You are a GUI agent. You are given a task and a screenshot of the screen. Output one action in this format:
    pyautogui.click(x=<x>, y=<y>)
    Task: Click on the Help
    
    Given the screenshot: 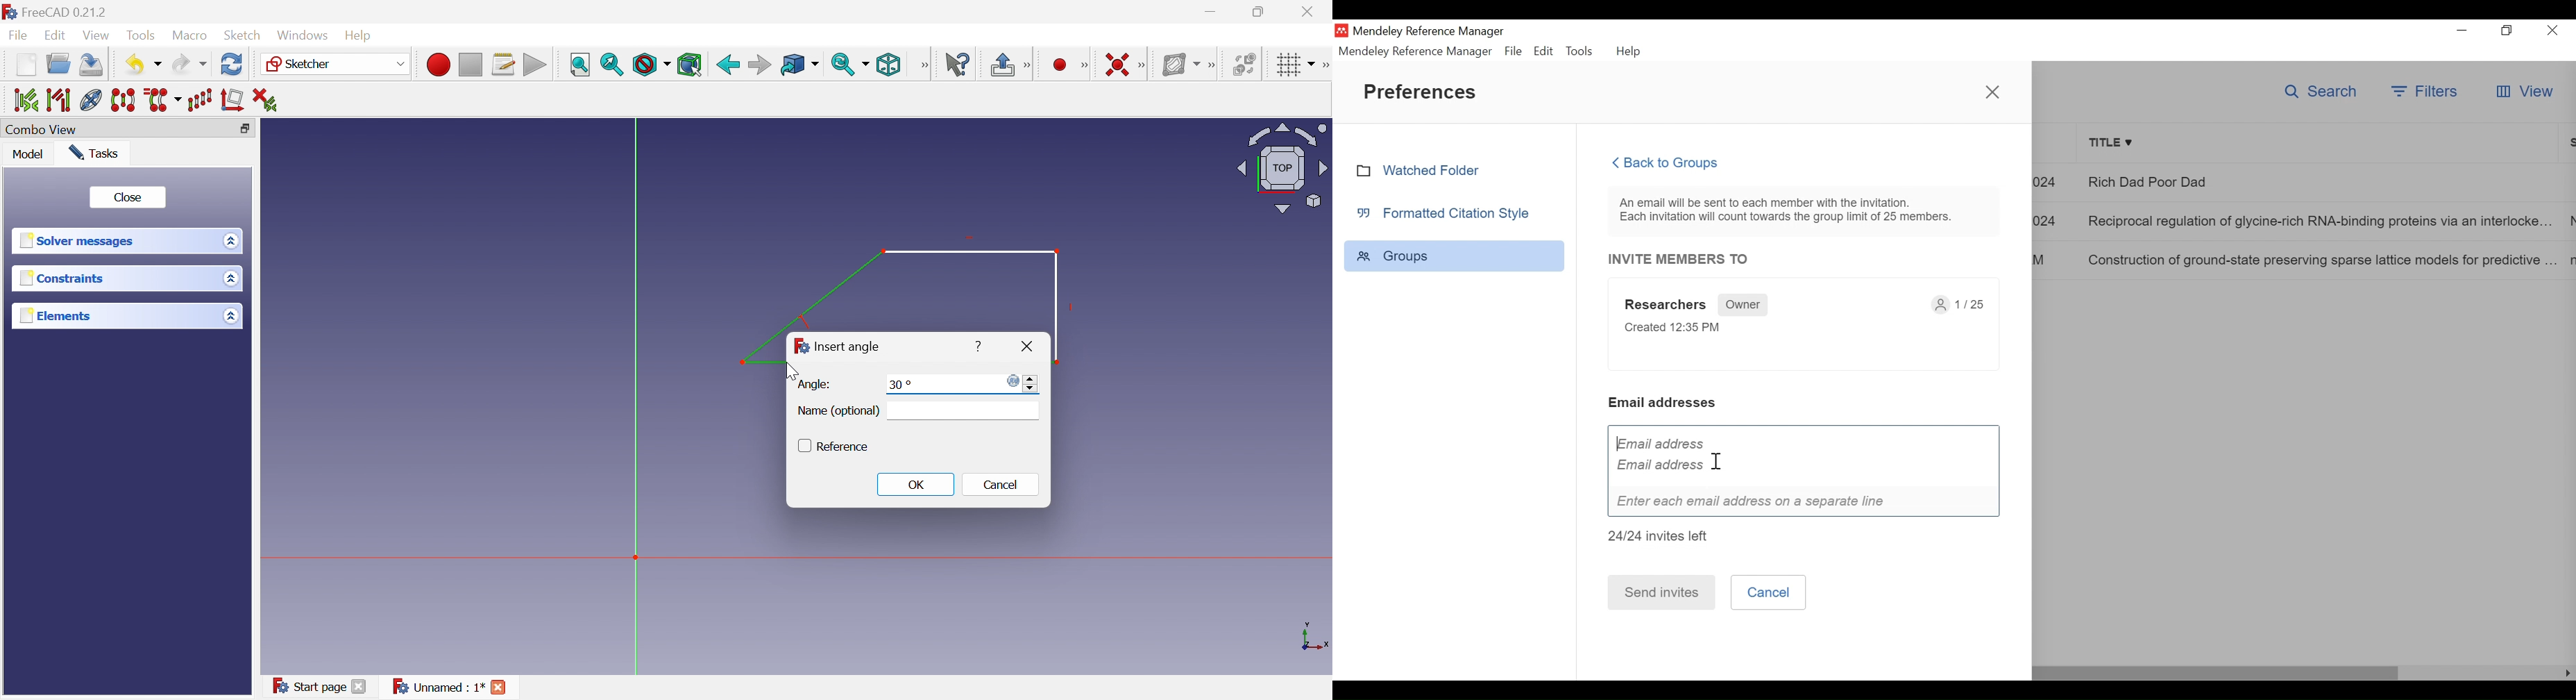 What is the action you would take?
    pyautogui.click(x=364, y=34)
    